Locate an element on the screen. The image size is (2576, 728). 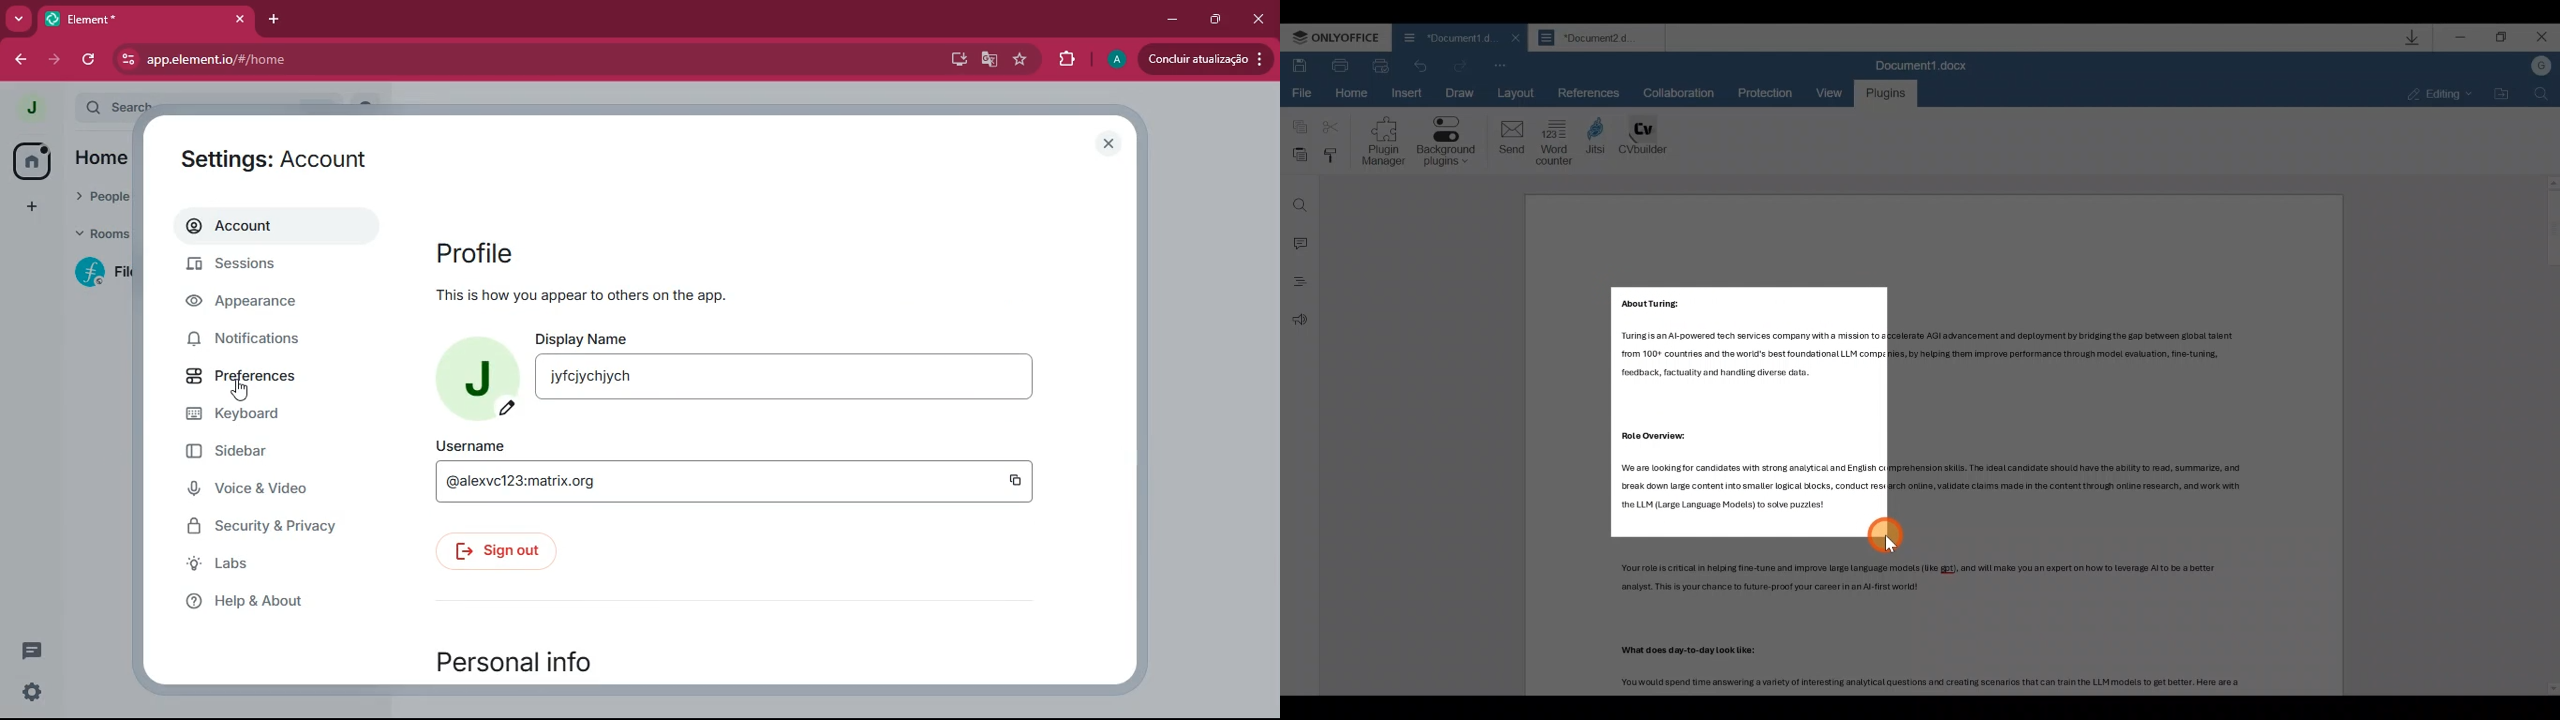
Redo is located at coordinates (1423, 64).